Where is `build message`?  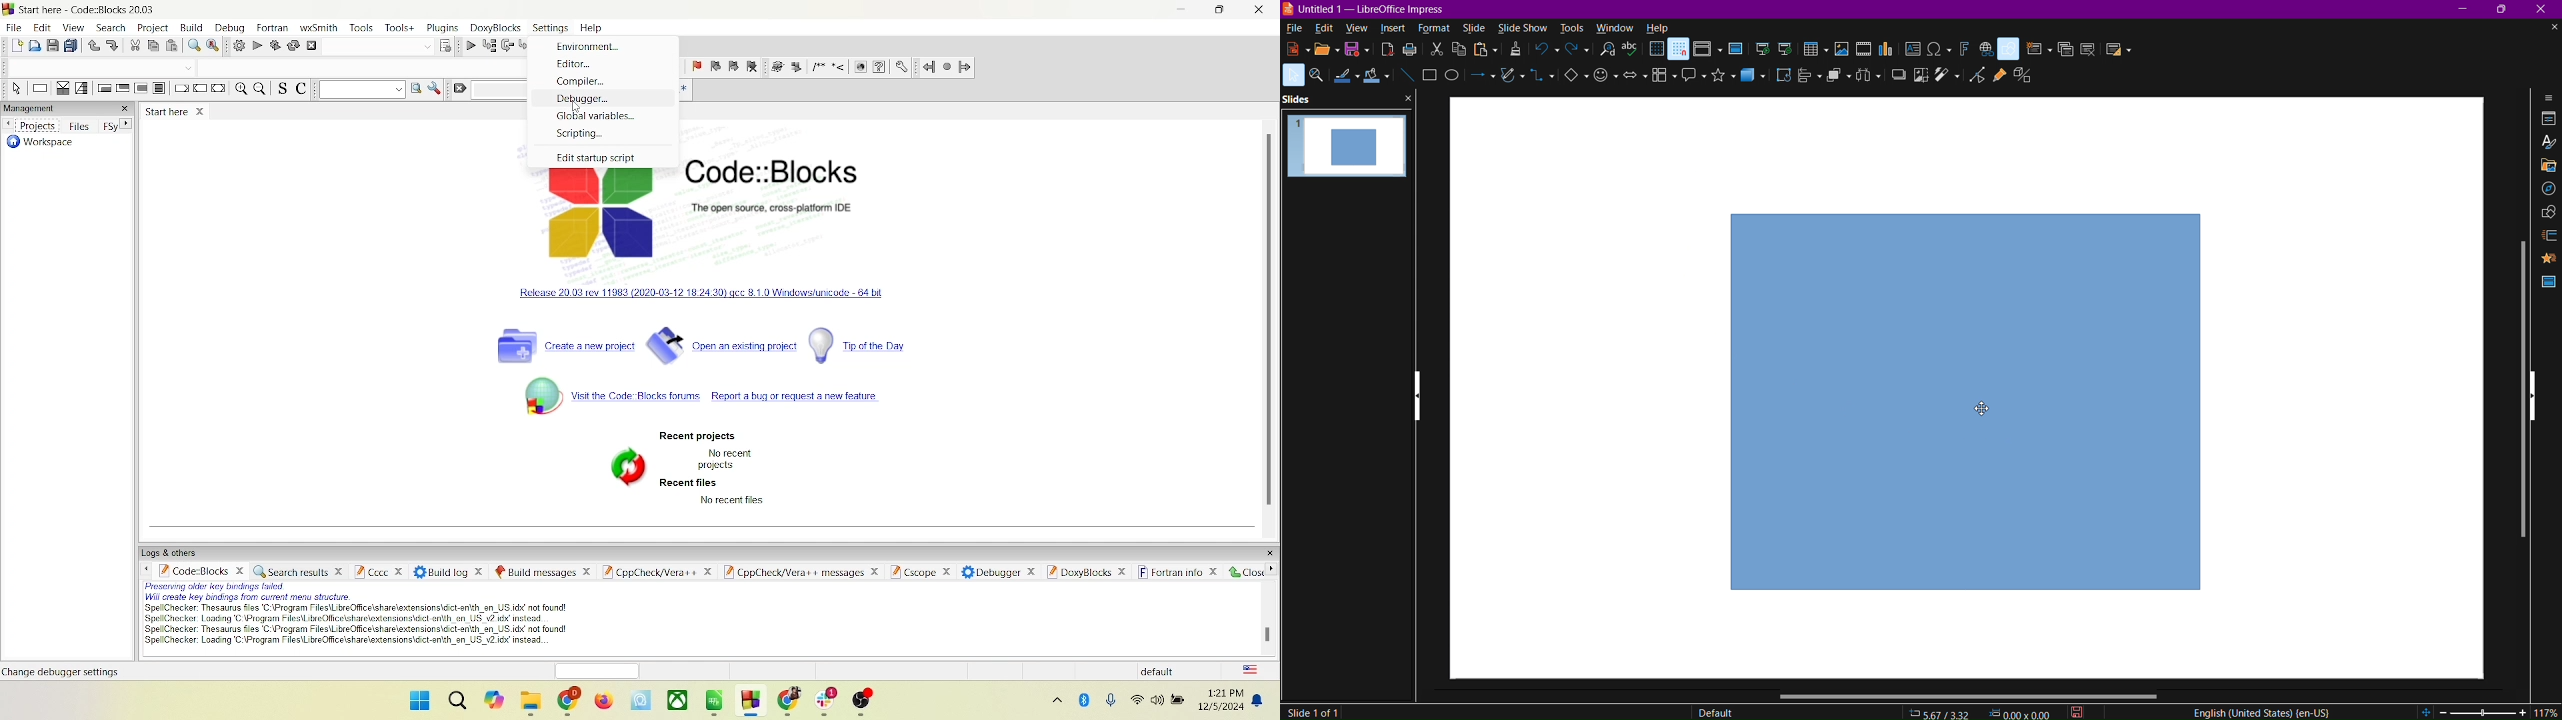 build message is located at coordinates (544, 571).